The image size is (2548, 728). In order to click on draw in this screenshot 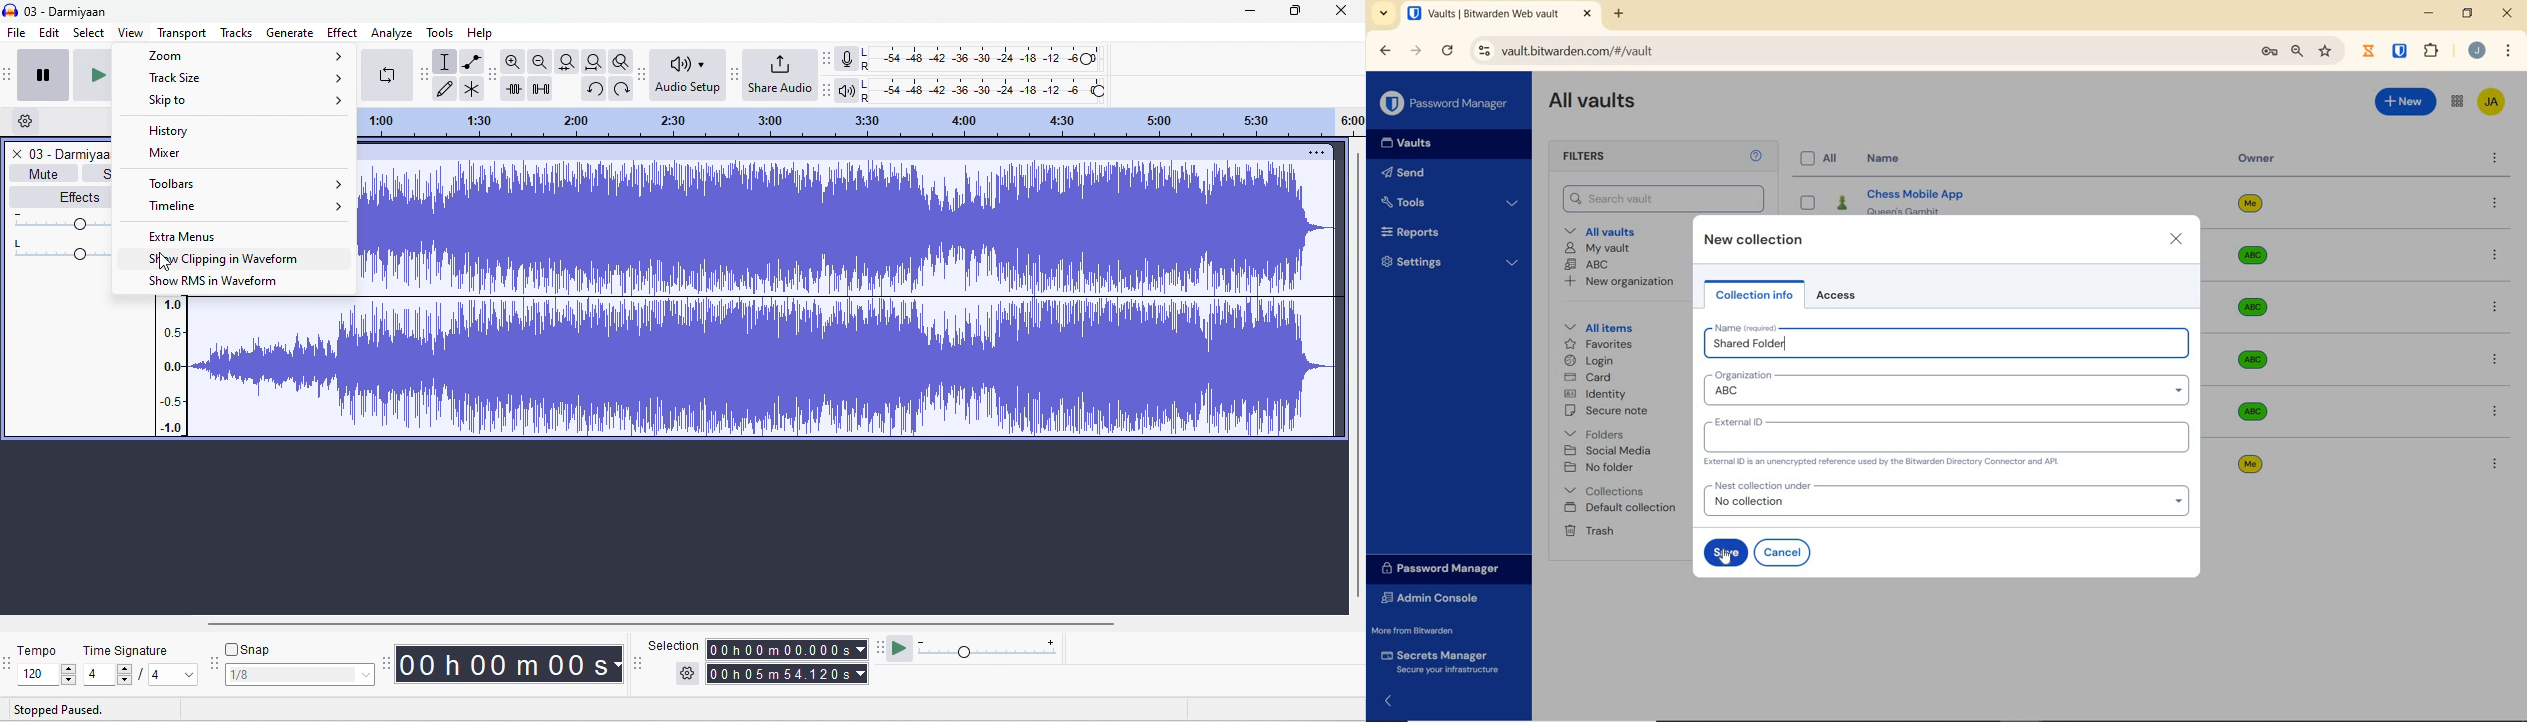, I will do `click(447, 88)`.